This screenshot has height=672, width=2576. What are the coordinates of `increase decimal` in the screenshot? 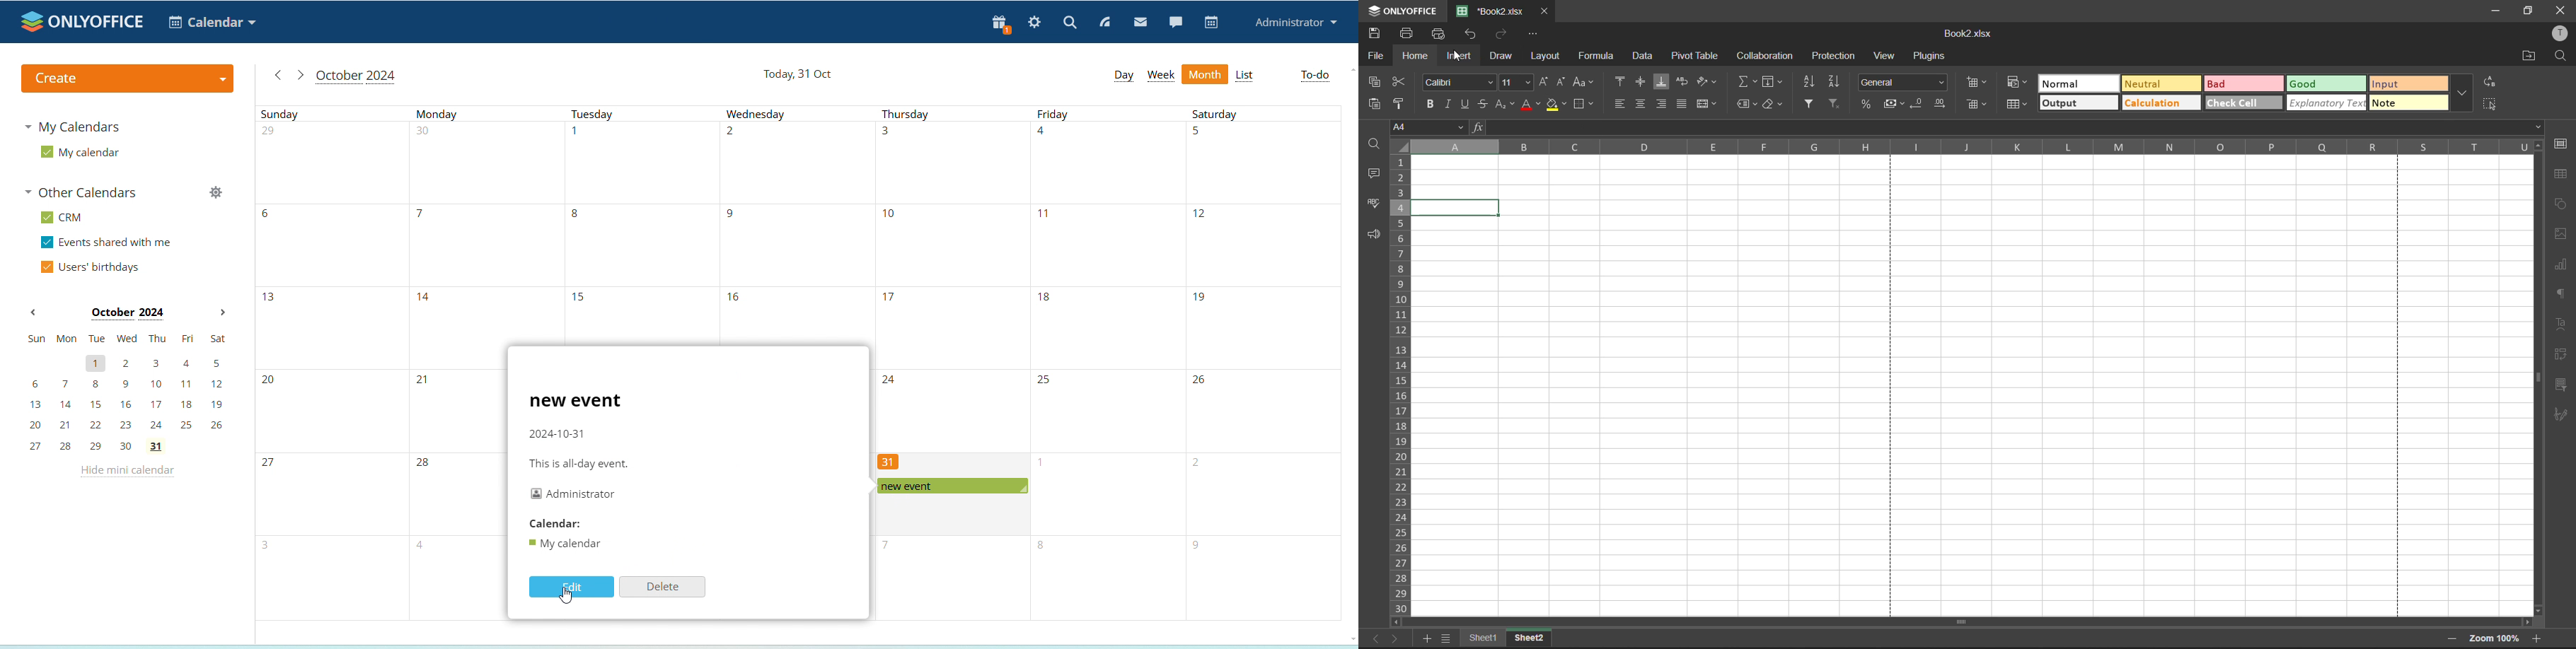 It's located at (1943, 106).